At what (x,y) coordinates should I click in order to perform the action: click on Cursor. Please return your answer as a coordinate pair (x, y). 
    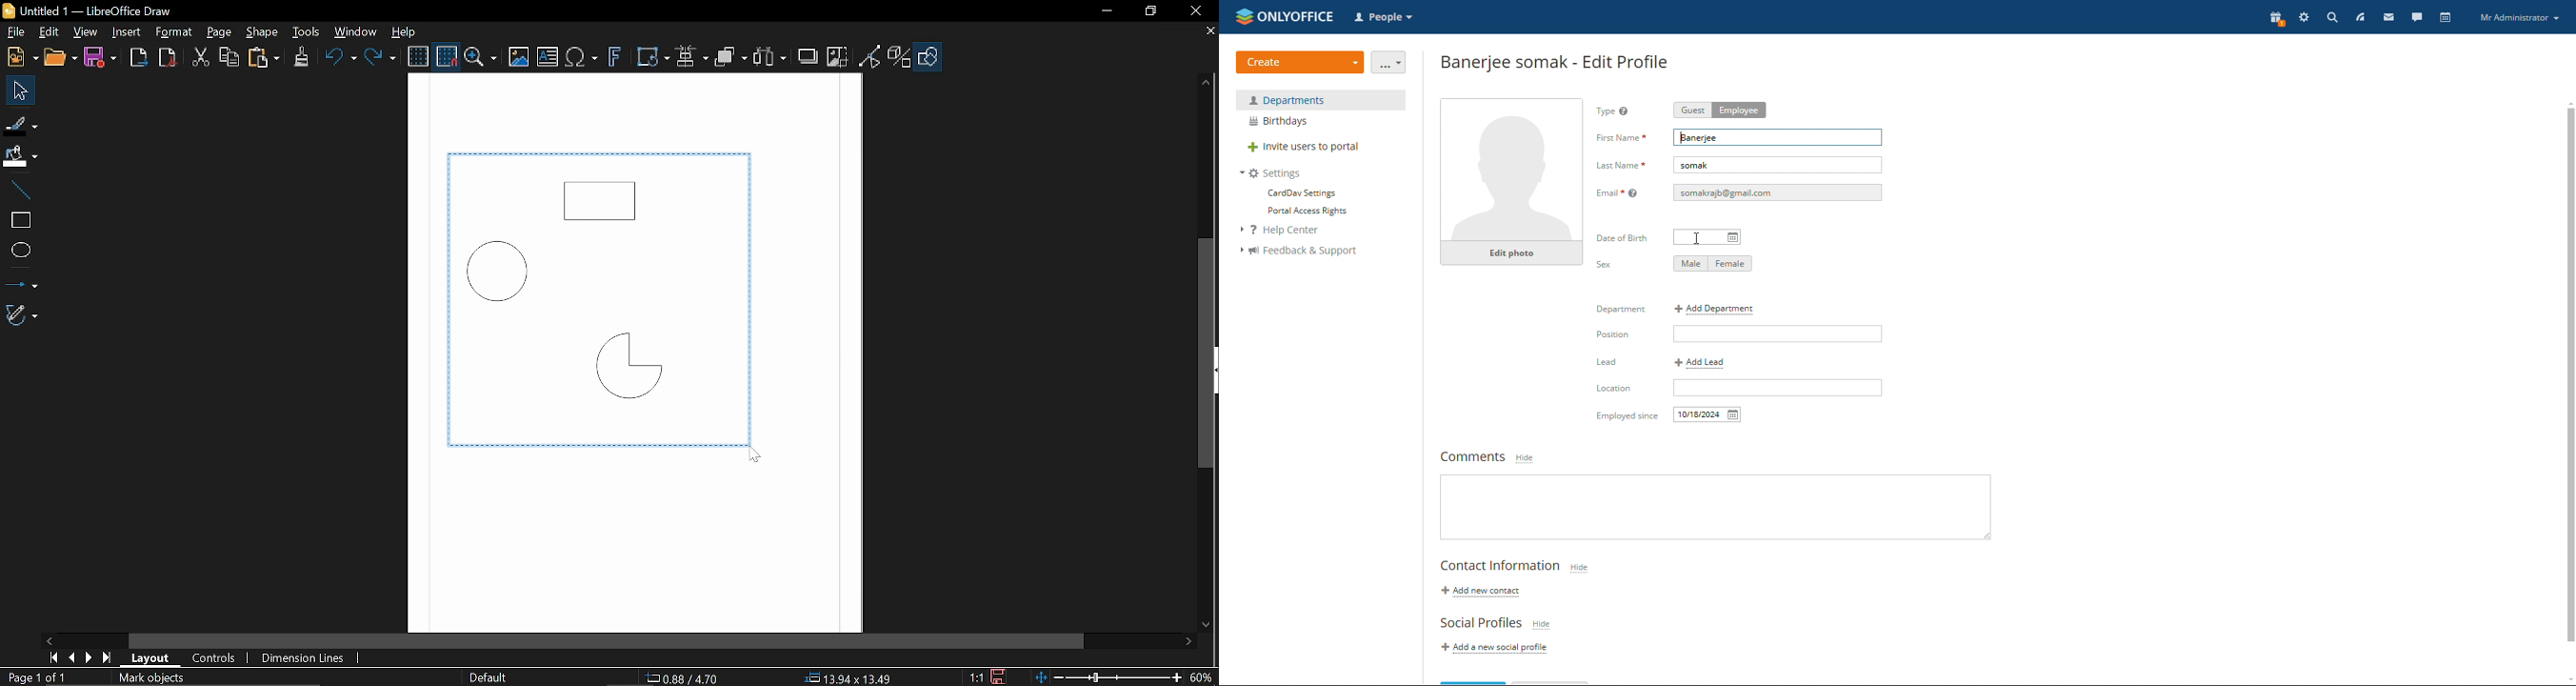
    Looking at the image, I should click on (749, 455).